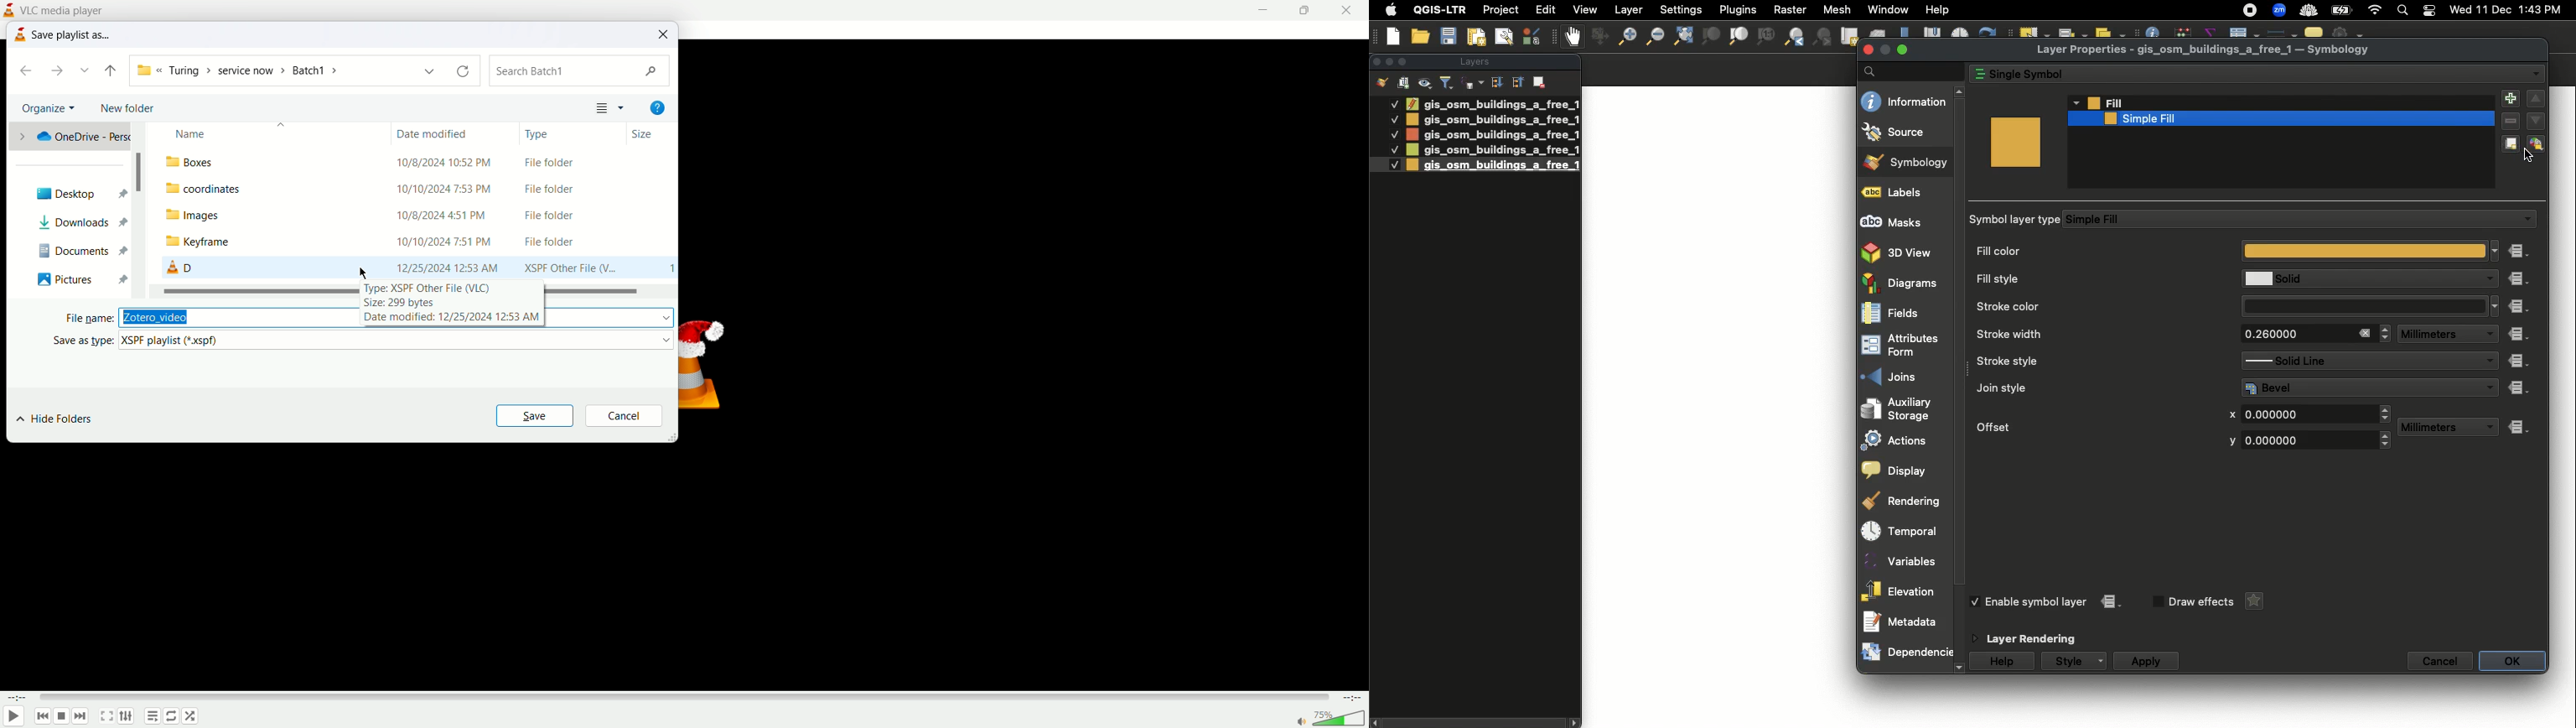  I want to click on Soure, so click(1904, 132).